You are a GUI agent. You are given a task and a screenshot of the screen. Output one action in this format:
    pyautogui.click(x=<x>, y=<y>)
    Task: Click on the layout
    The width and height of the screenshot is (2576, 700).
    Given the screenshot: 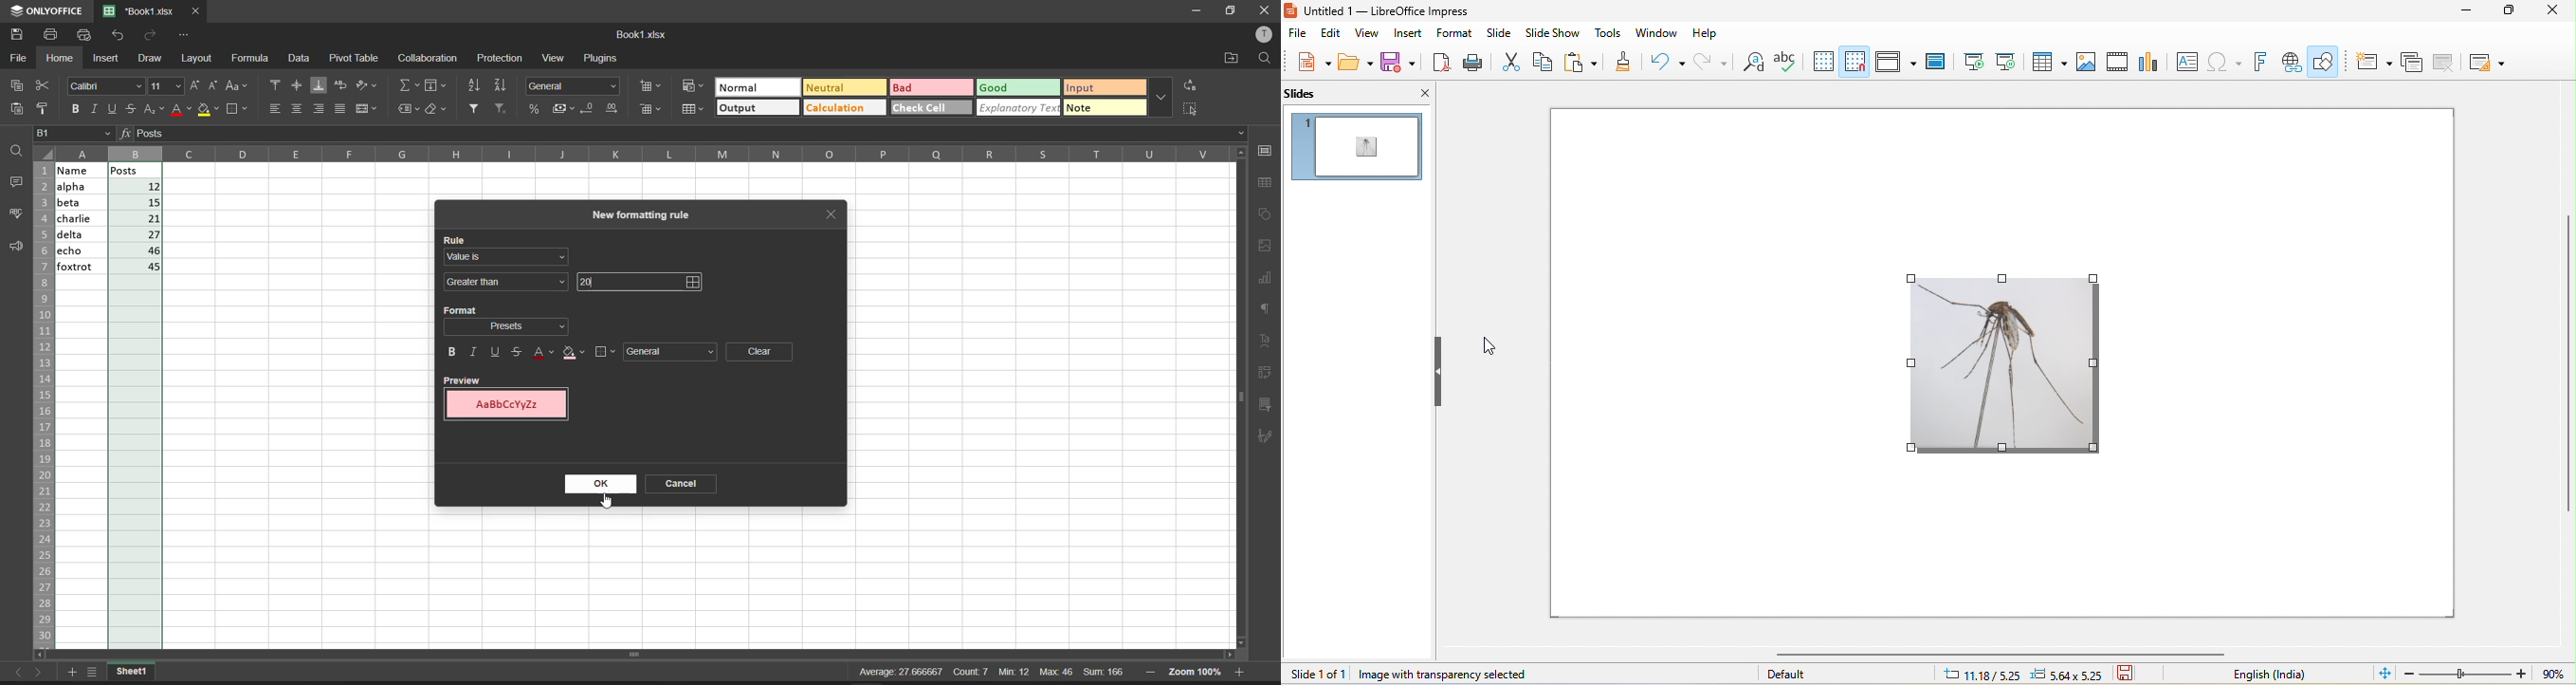 What is the action you would take?
    pyautogui.click(x=2485, y=64)
    